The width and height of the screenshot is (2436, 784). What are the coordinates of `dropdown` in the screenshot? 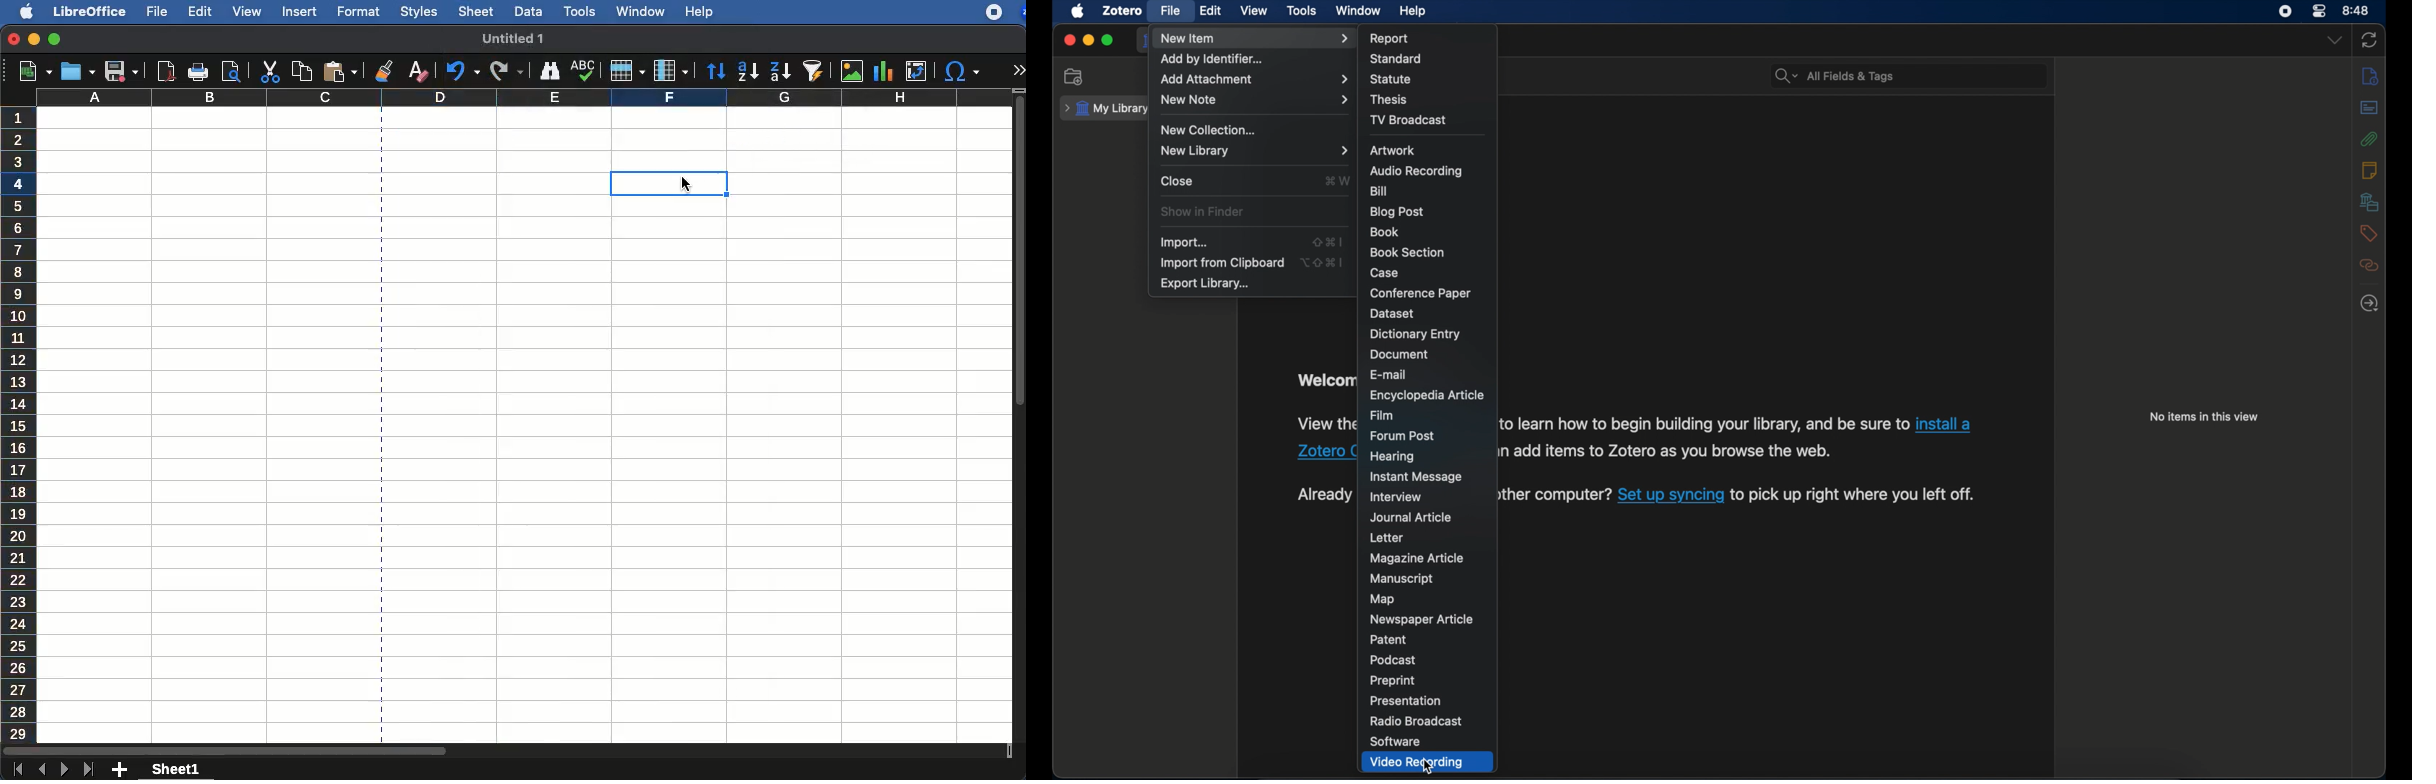 It's located at (2335, 41).